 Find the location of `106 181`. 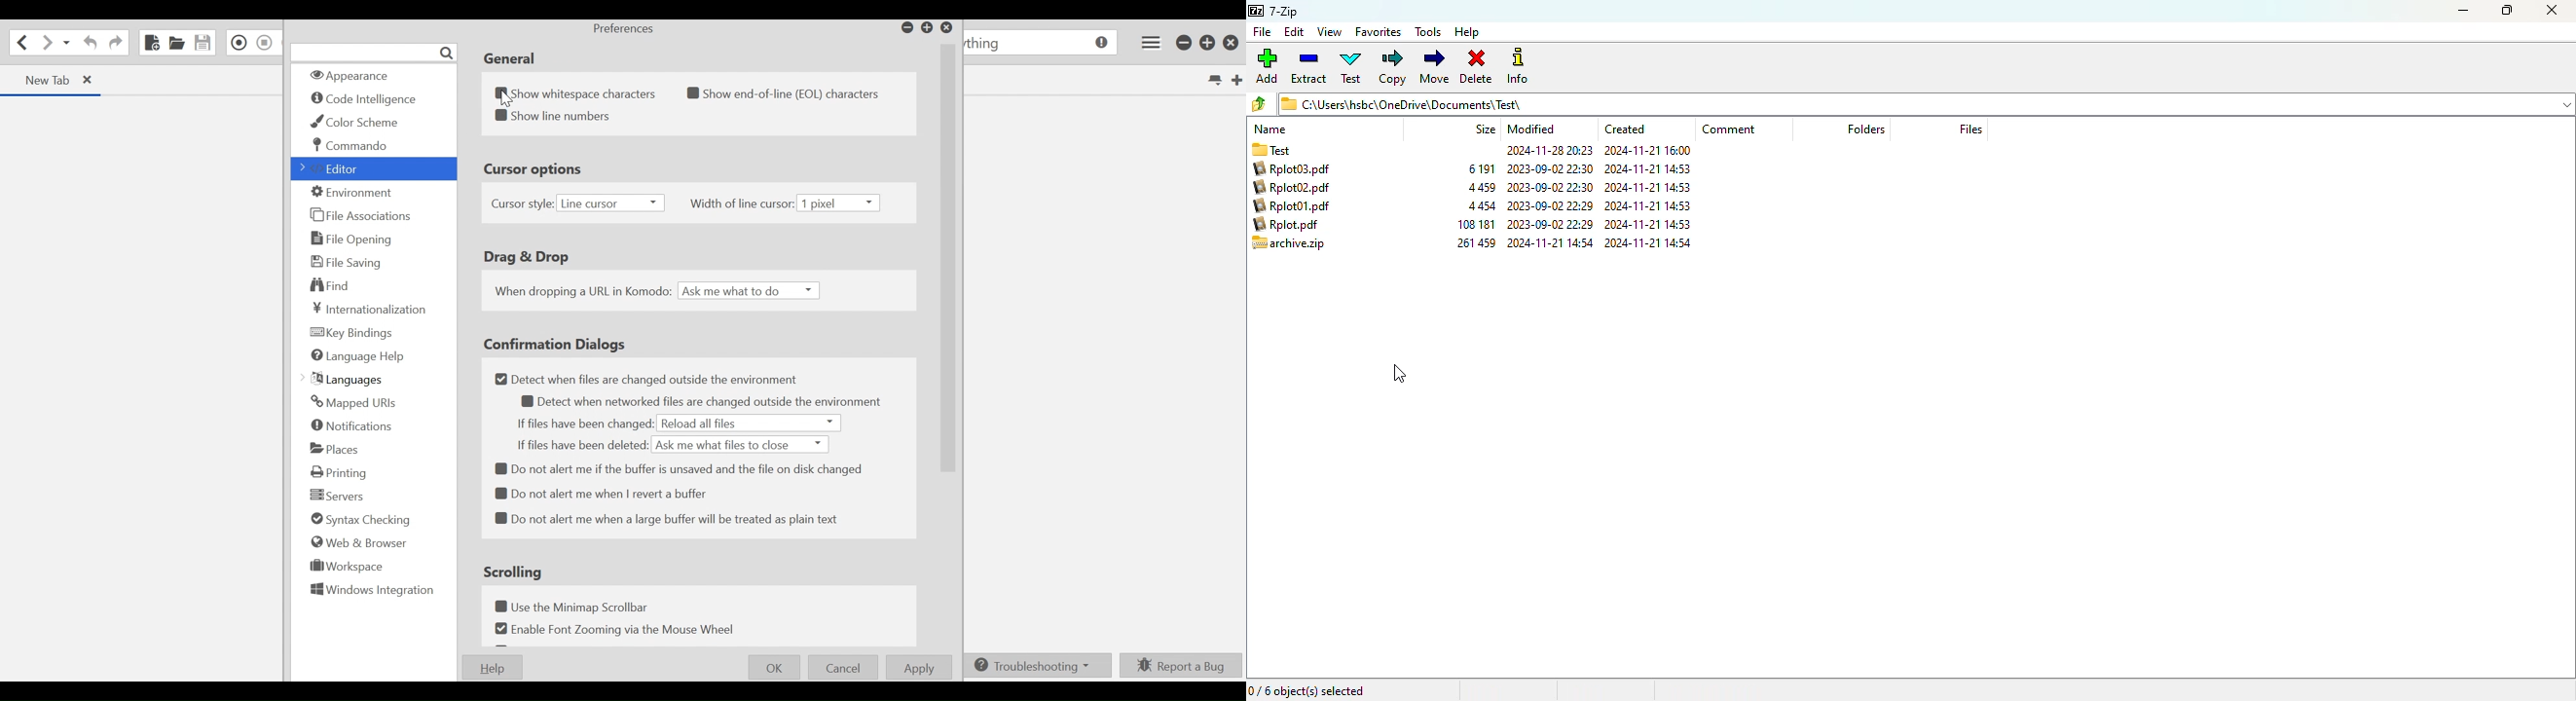

106 181 is located at coordinates (1478, 243).